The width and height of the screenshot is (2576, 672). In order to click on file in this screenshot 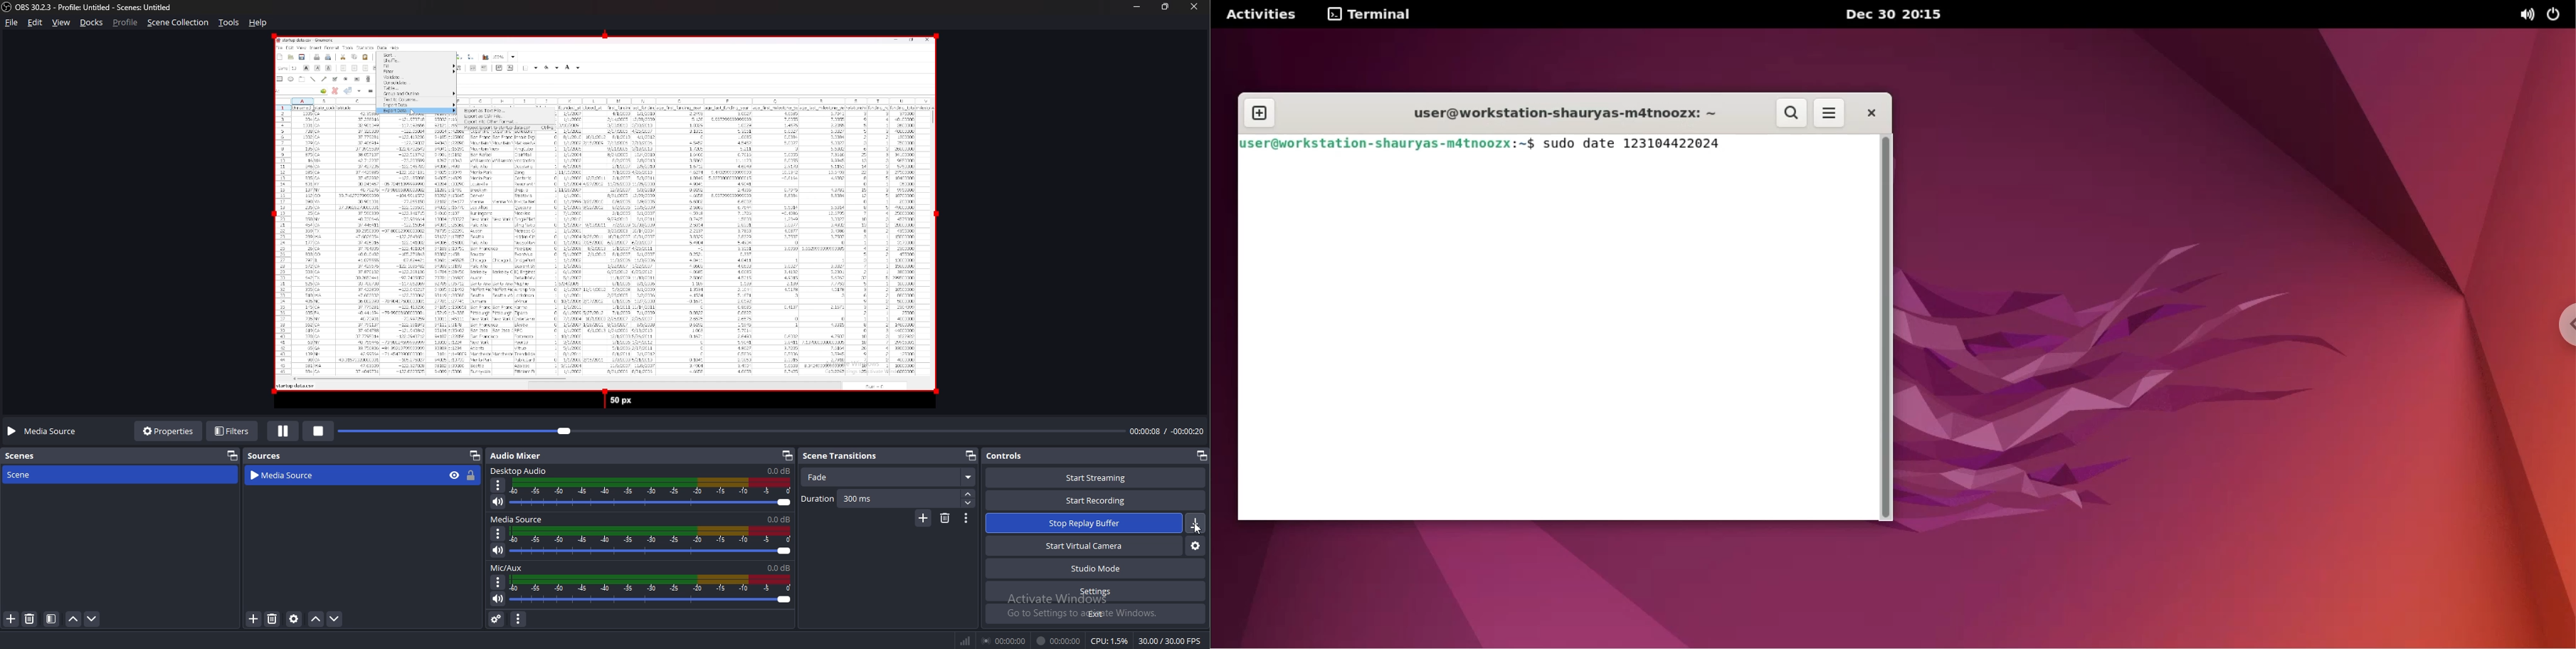, I will do `click(12, 22)`.